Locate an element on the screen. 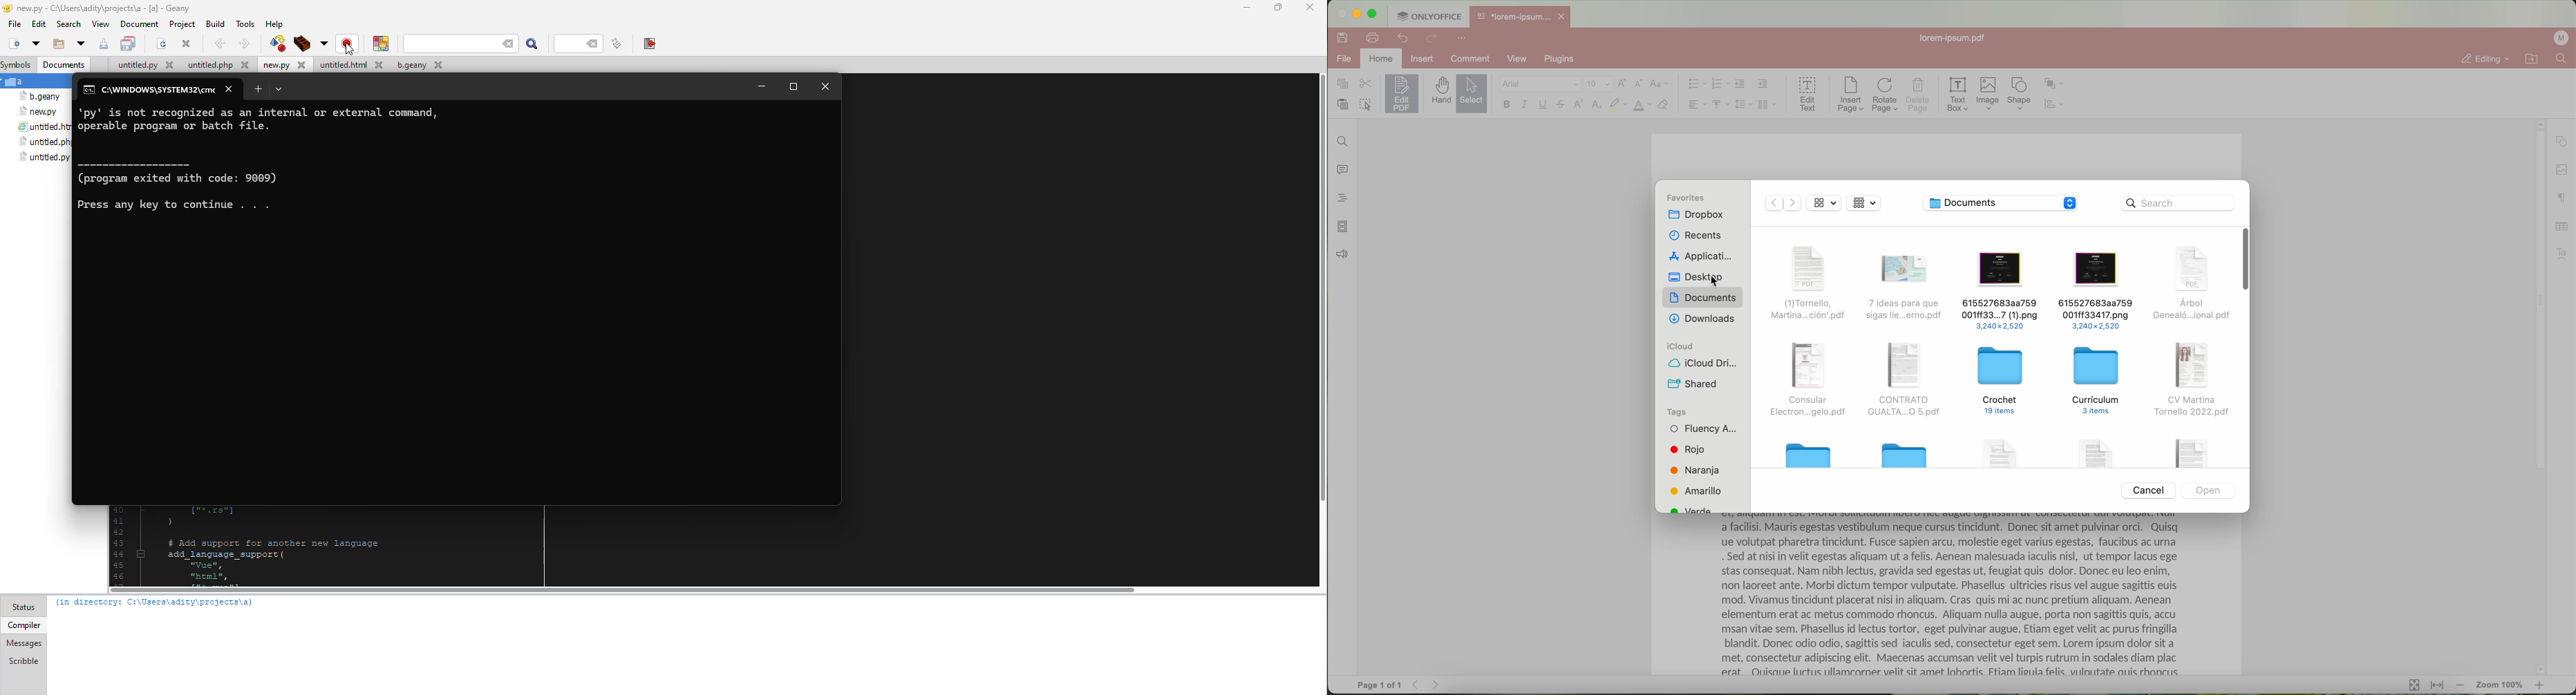 This screenshot has height=700, width=2576. insert columns is located at coordinates (1768, 106).